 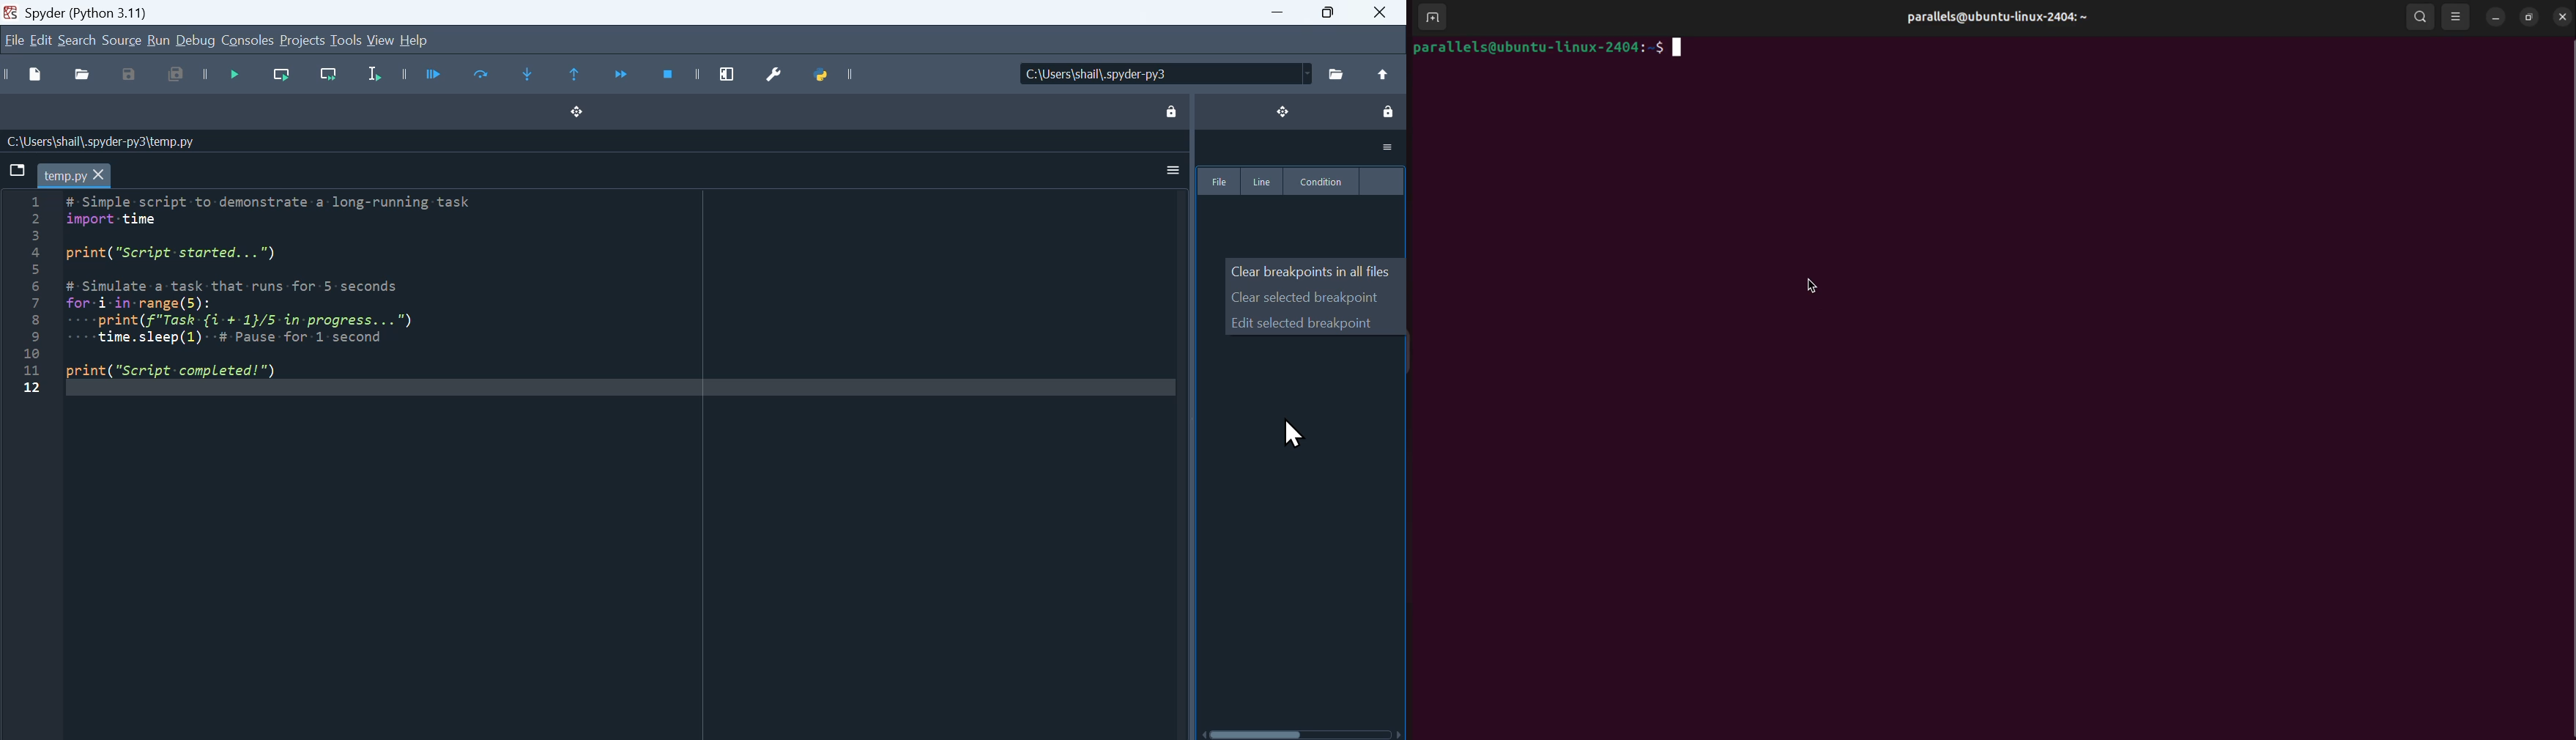 I want to click on File, so click(x=1220, y=181).